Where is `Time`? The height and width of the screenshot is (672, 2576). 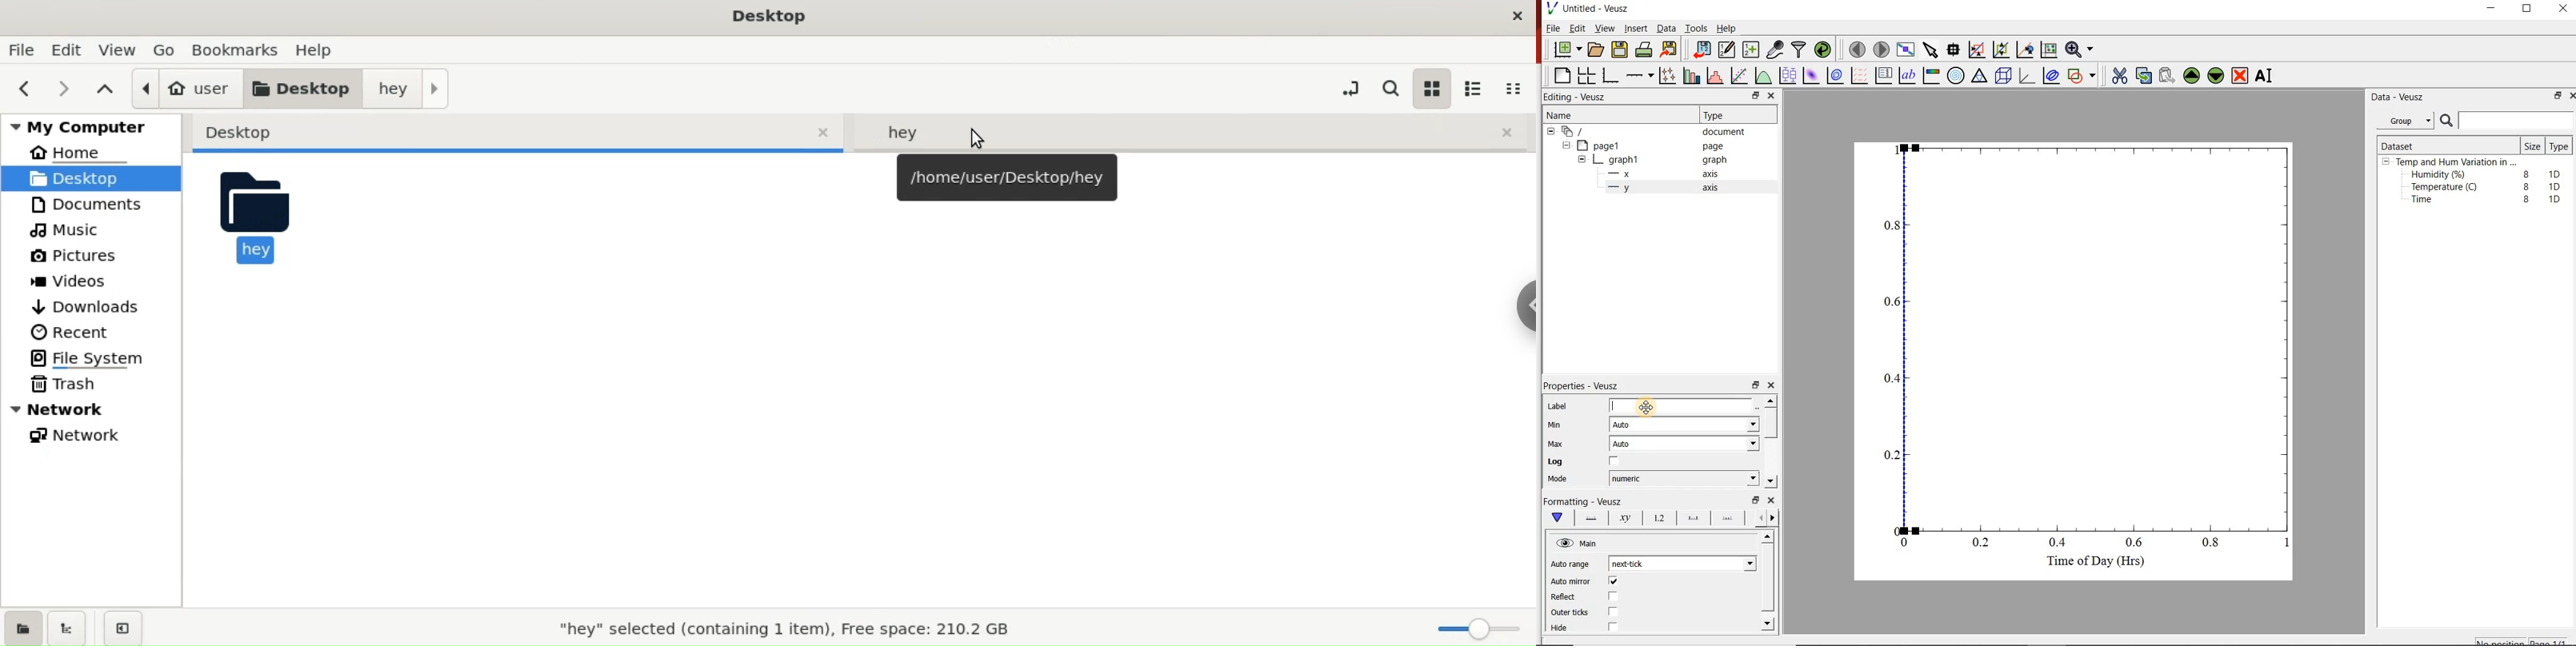
Time is located at coordinates (2429, 202).